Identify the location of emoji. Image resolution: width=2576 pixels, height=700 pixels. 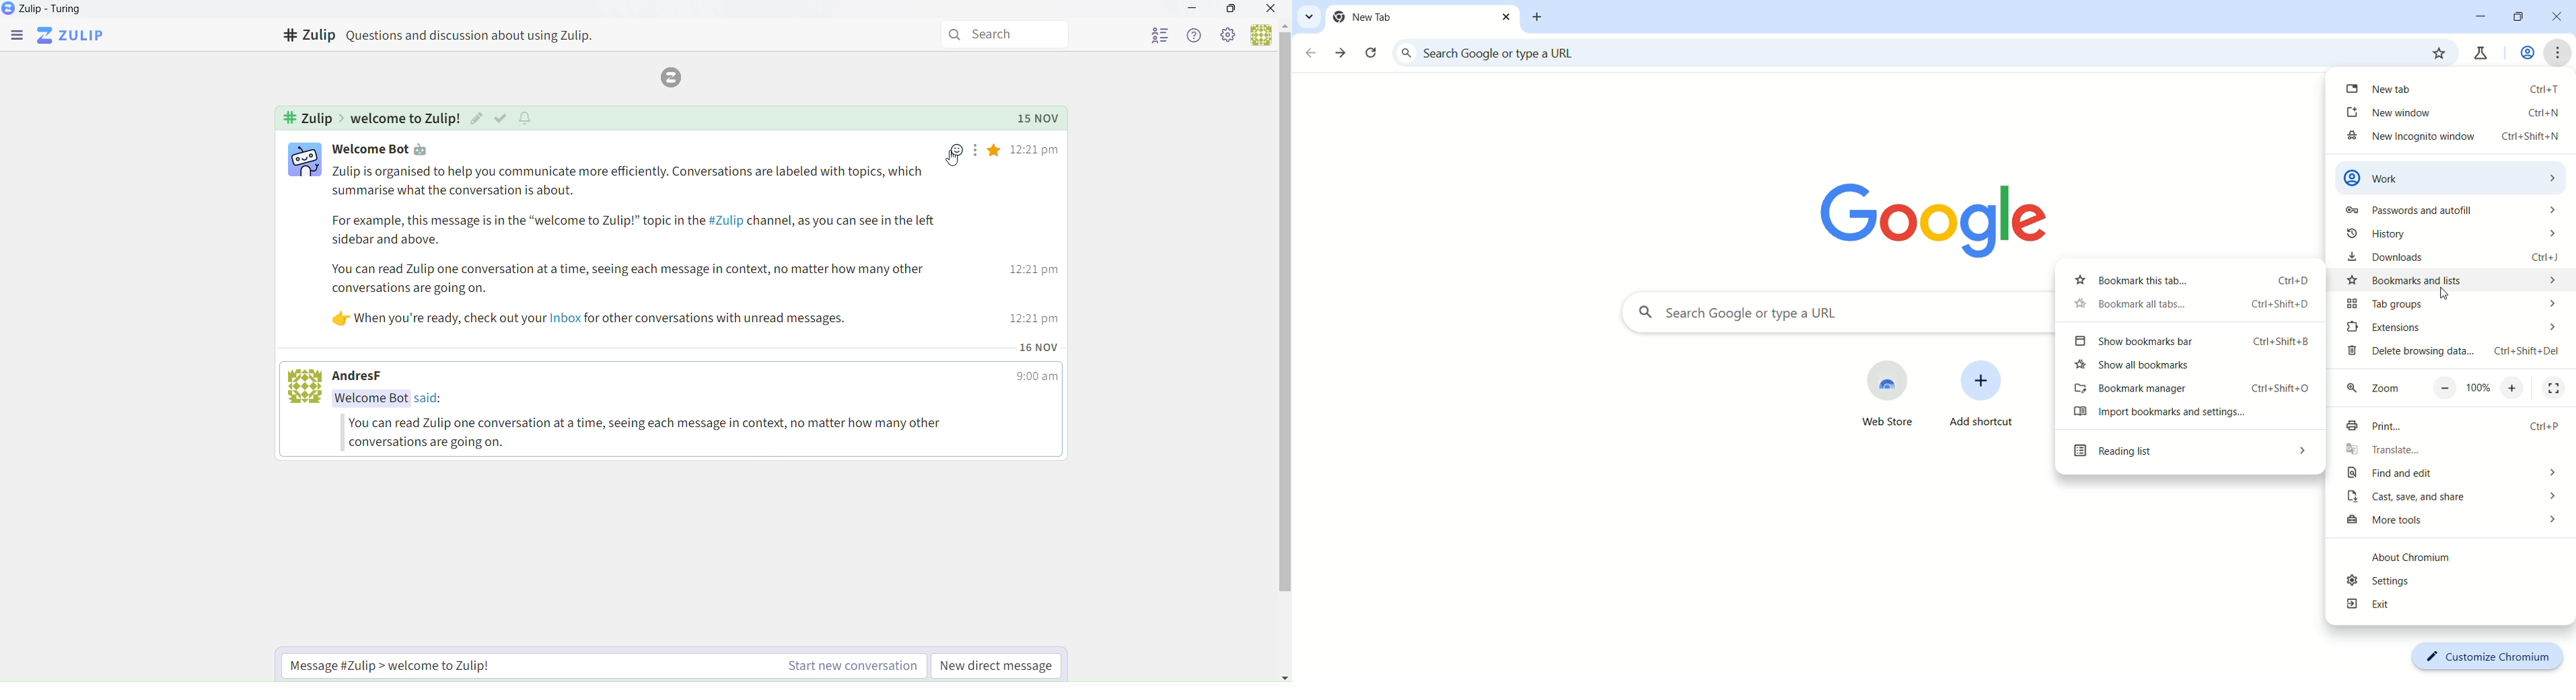
(957, 150).